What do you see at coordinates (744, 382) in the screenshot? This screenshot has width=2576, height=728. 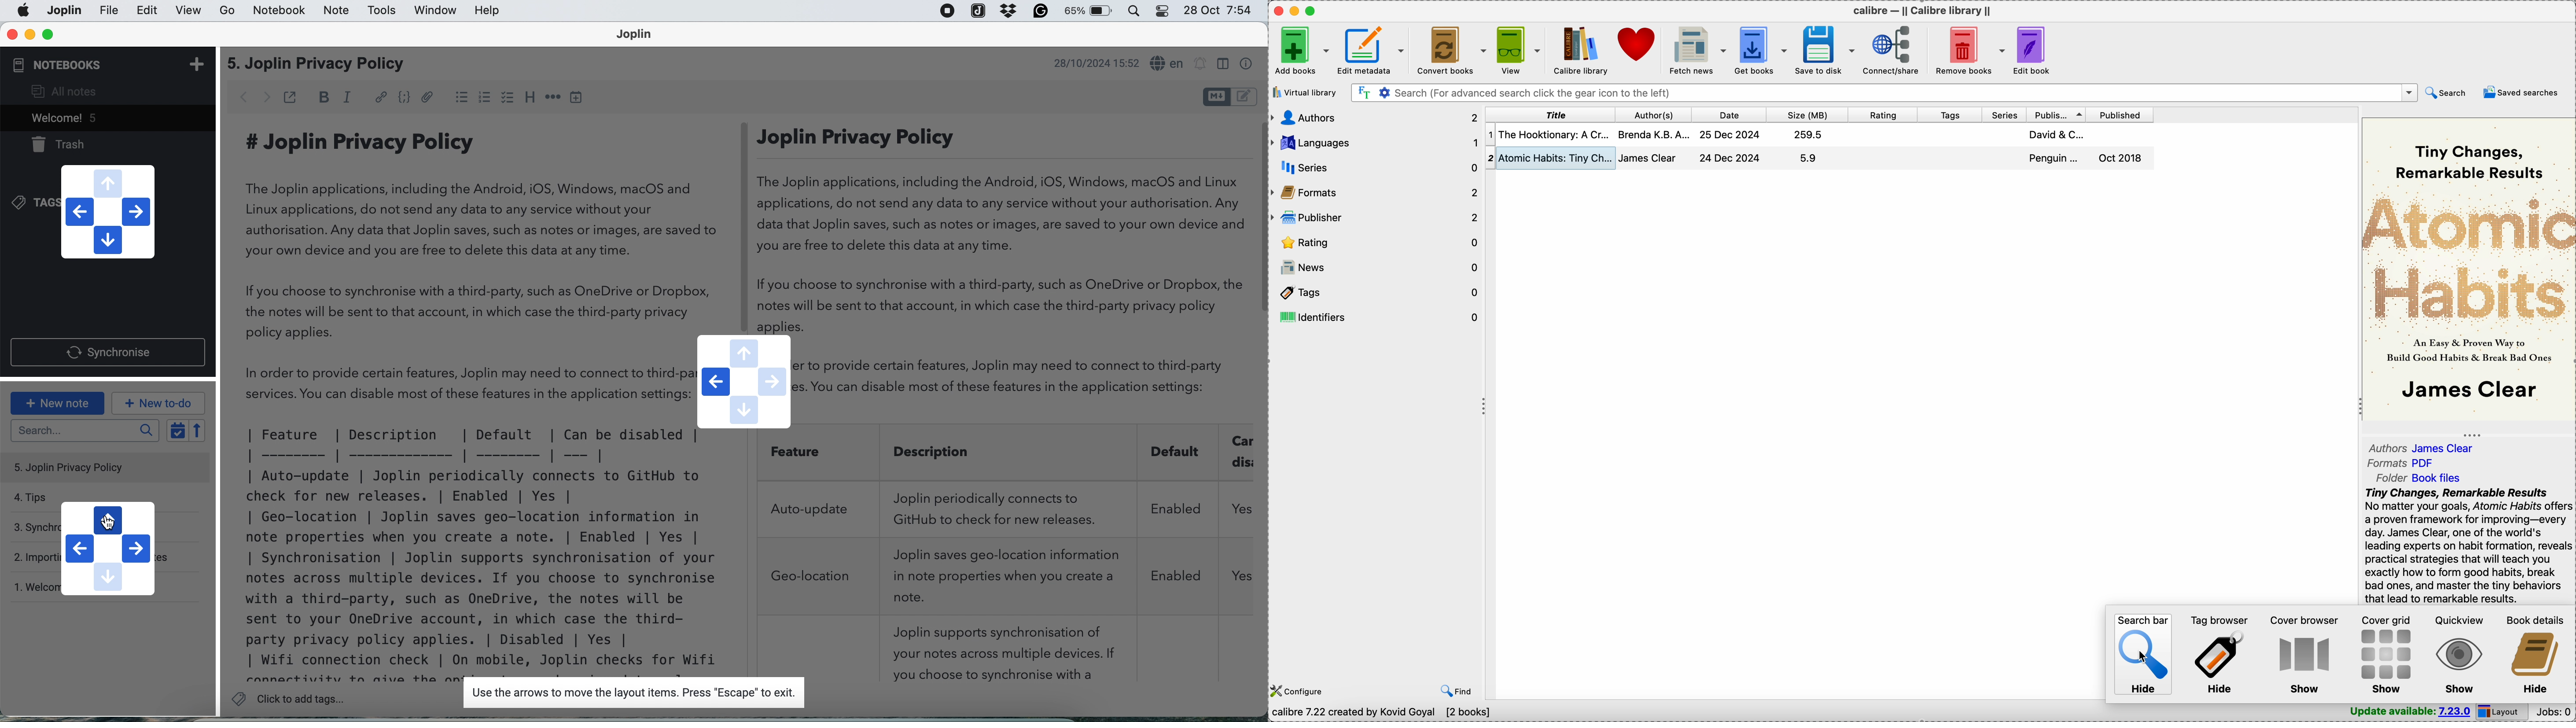 I see `navigation buttons` at bounding box center [744, 382].